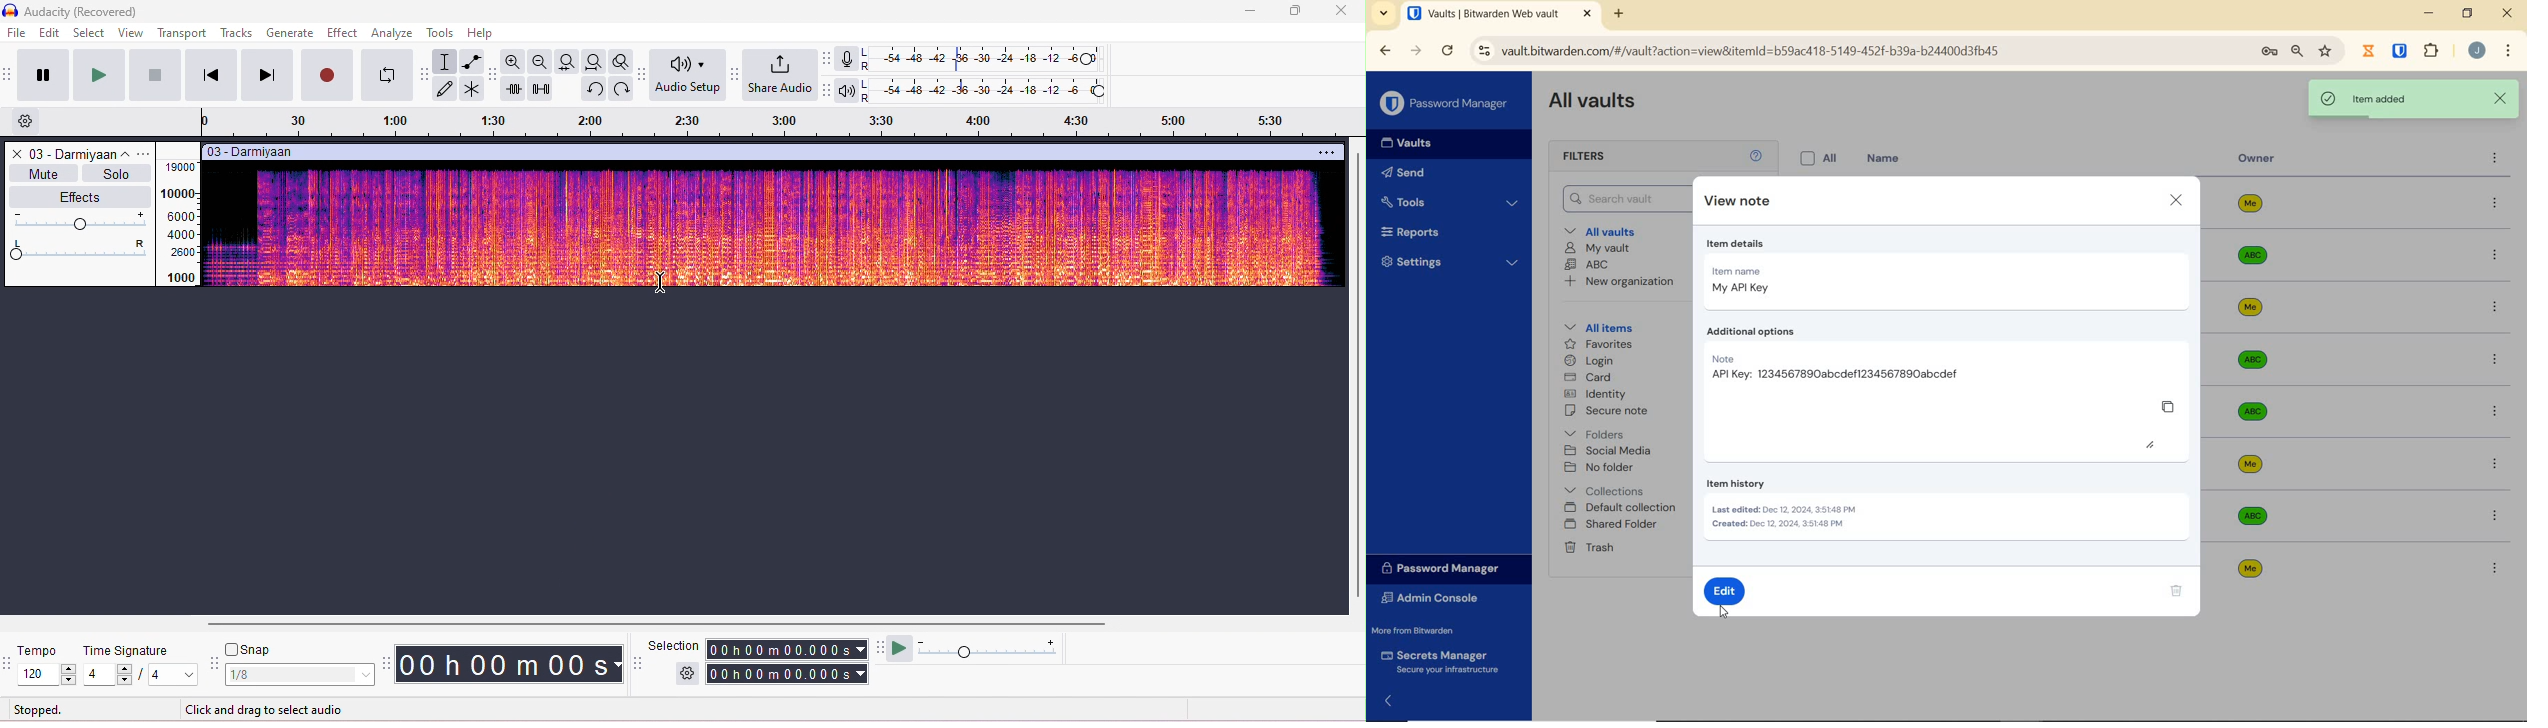 This screenshot has height=728, width=2548. What do you see at coordinates (2178, 593) in the screenshot?
I see `delete` at bounding box center [2178, 593].